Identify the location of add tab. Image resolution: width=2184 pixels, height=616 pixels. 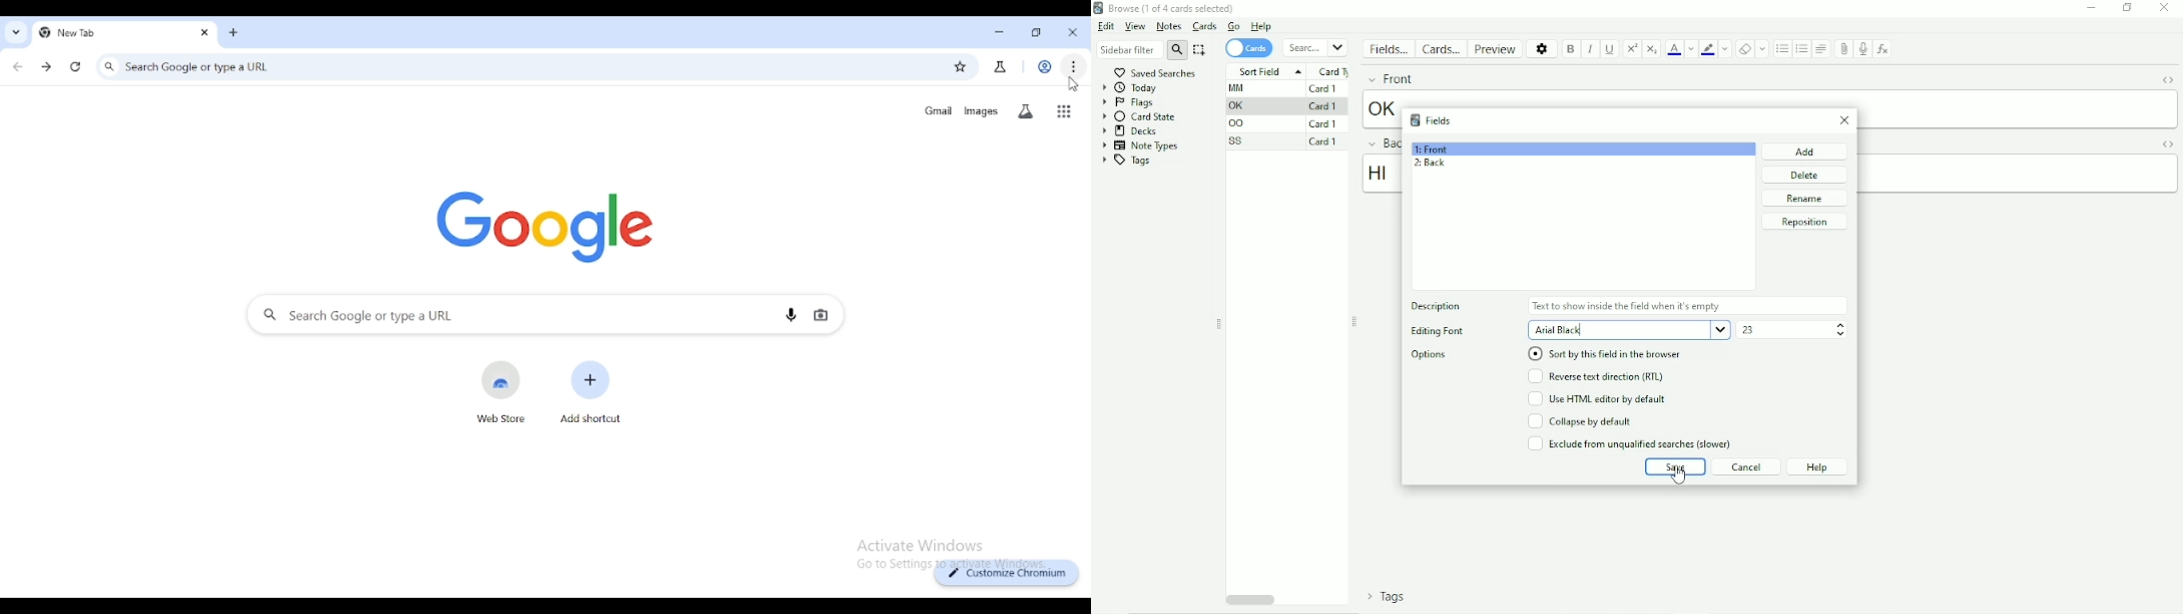
(235, 32).